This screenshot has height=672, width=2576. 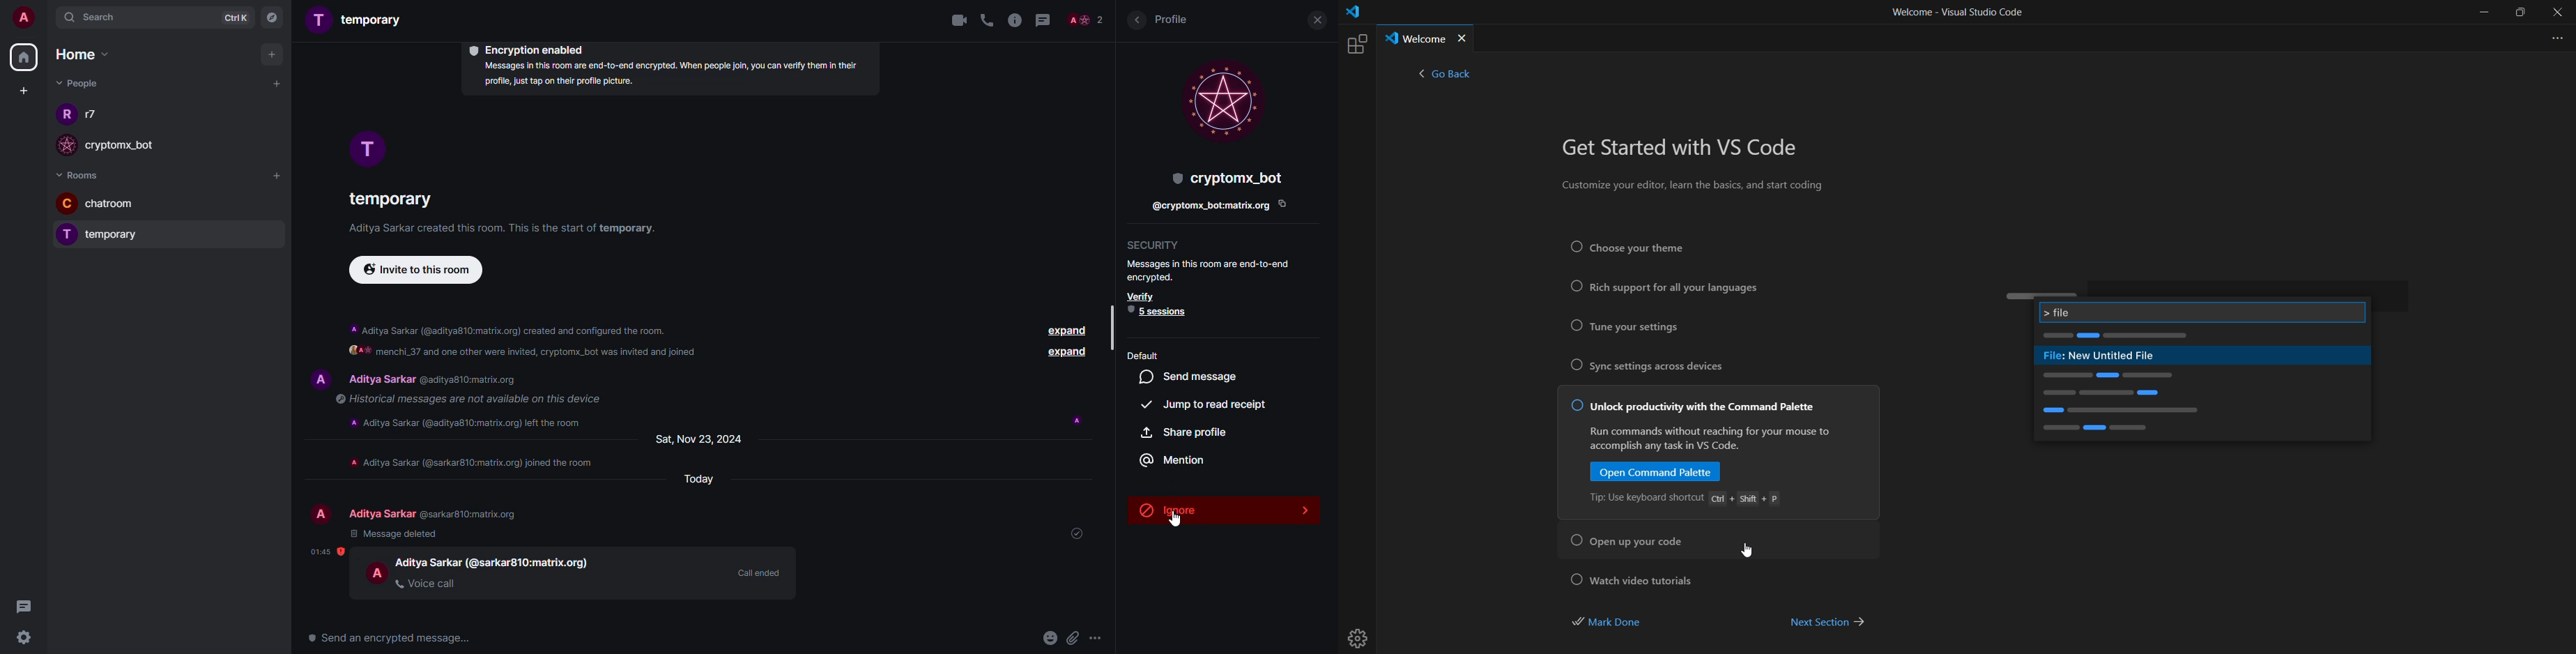 What do you see at coordinates (1225, 177) in the screenshot?
I see `bot` at bounding box center [1225, 177].